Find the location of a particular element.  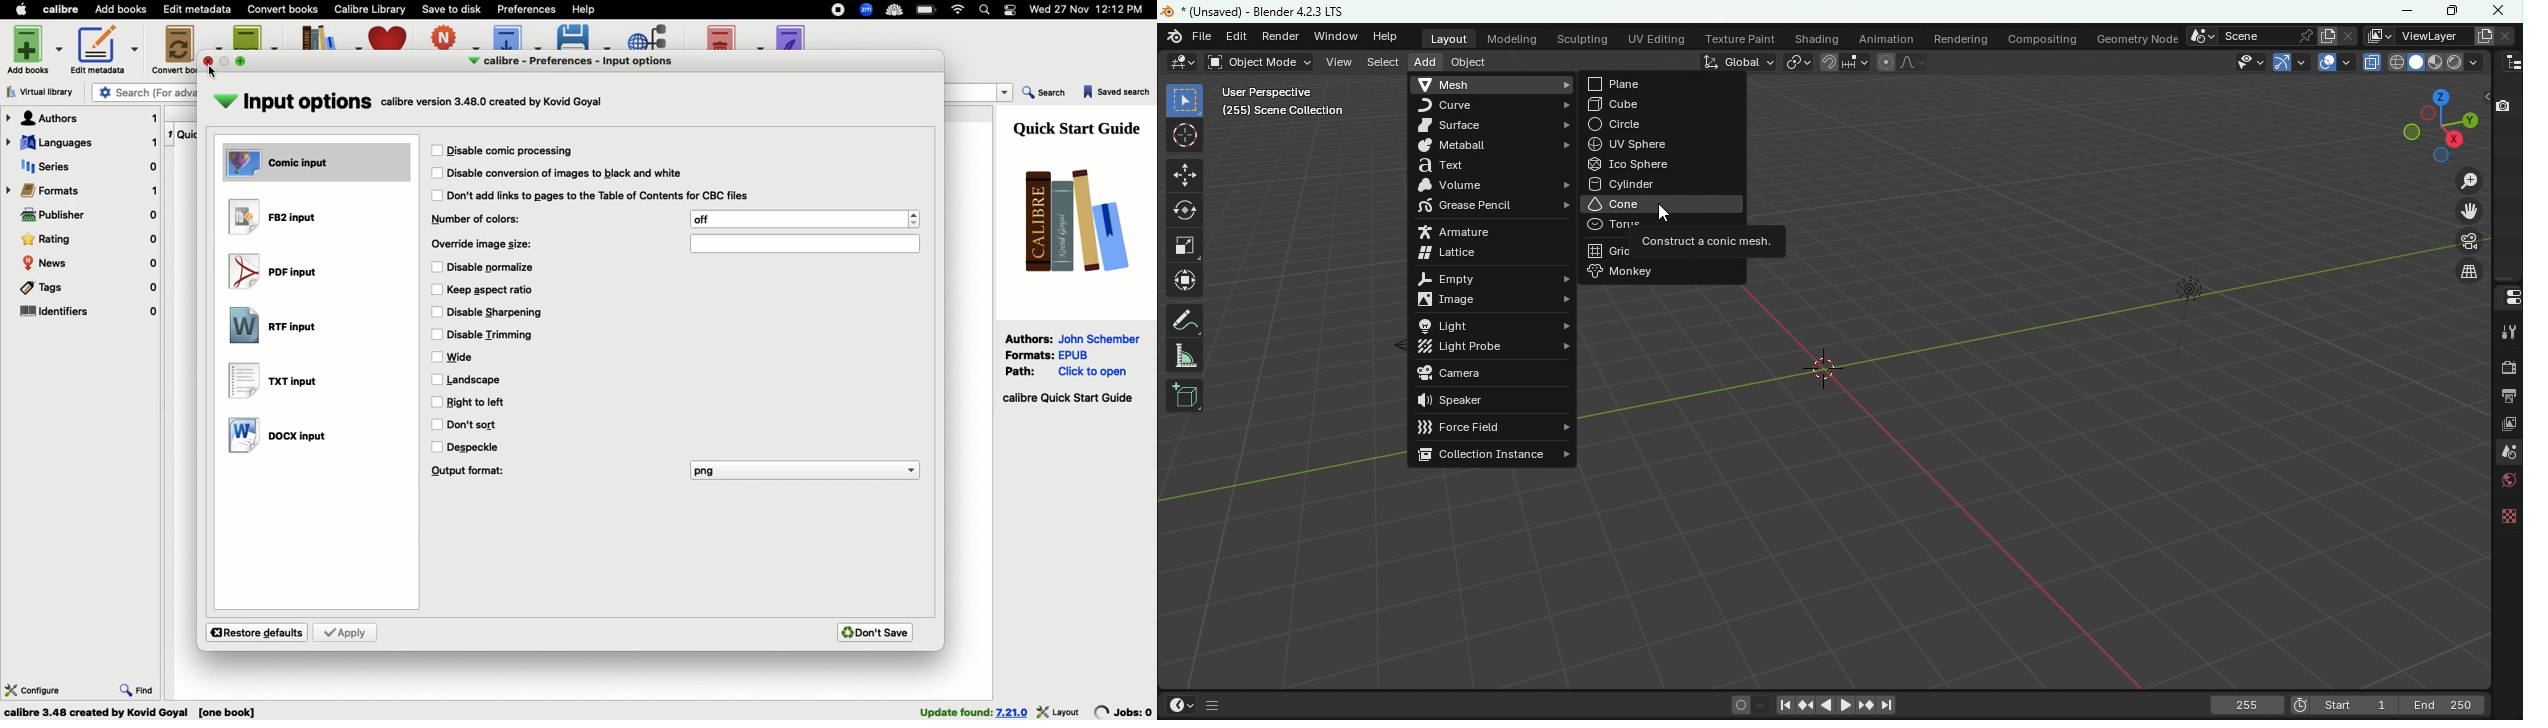

Languages is located at coordinates (81, 144).